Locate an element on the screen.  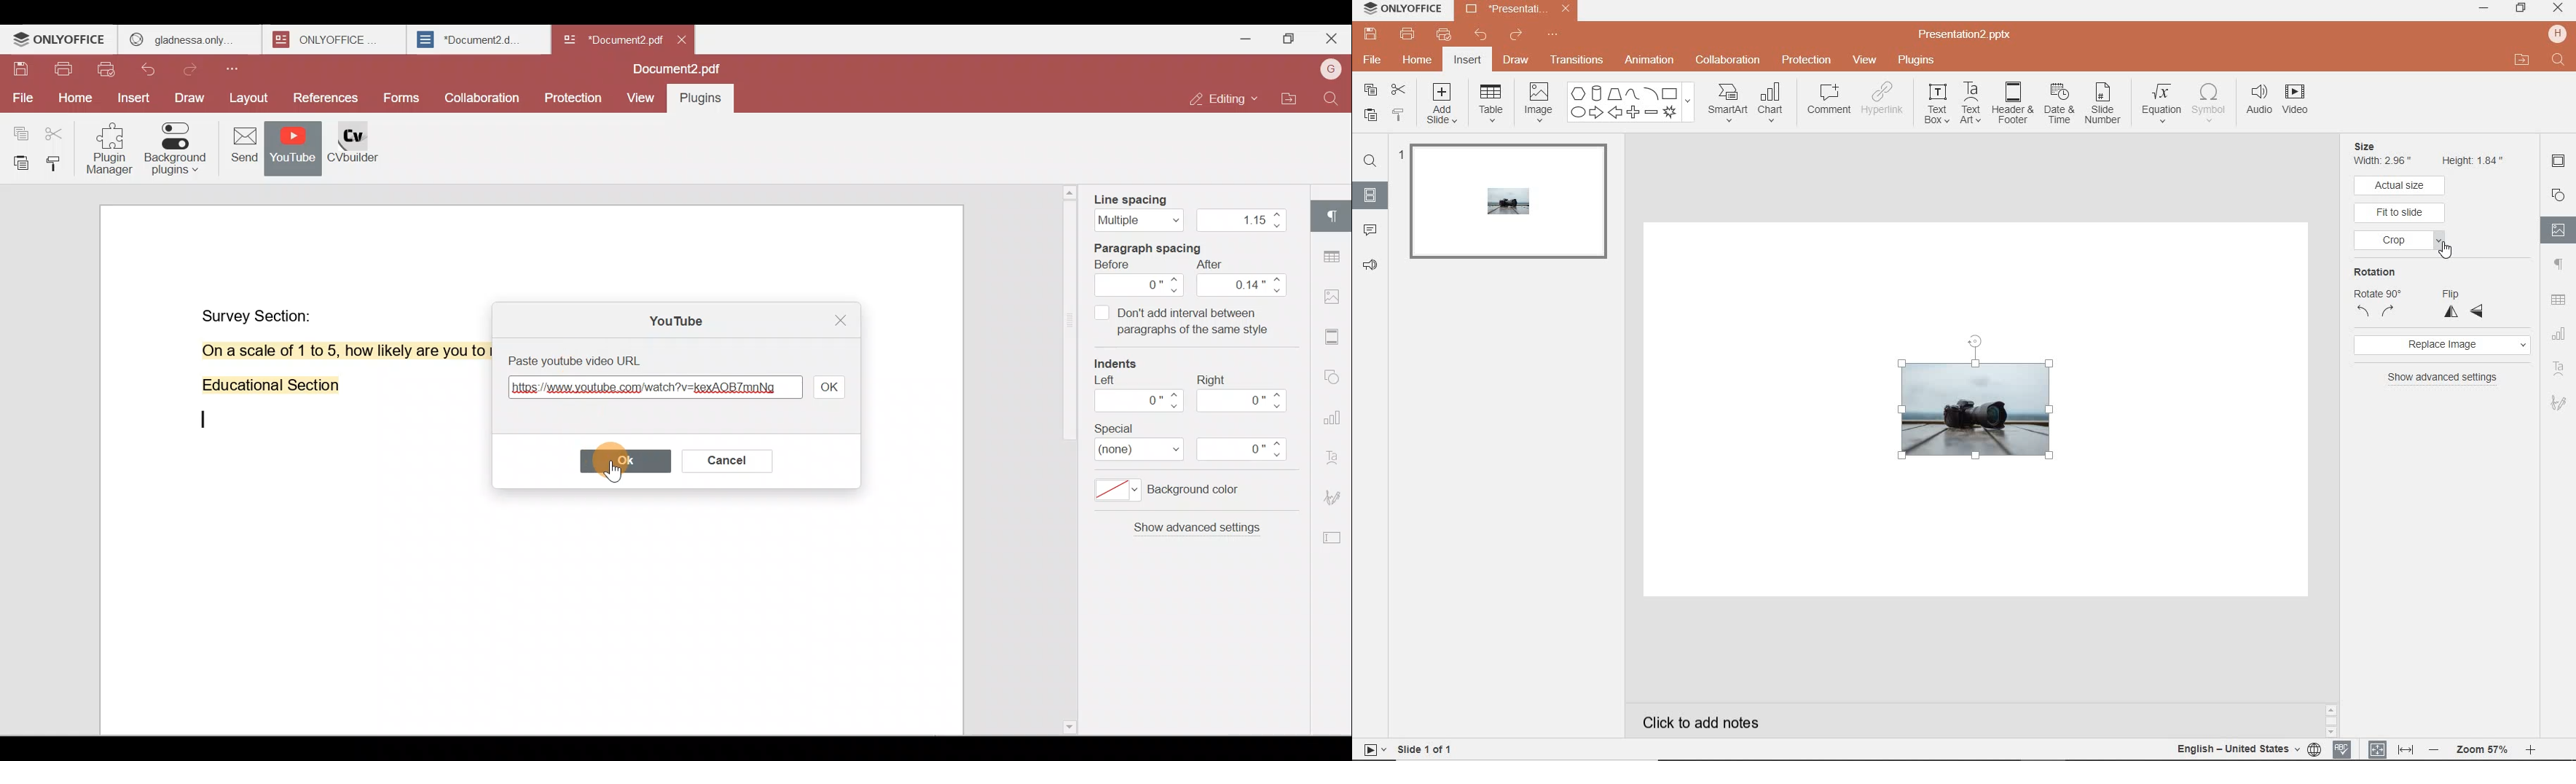
File is located at coordinates (21, 98).